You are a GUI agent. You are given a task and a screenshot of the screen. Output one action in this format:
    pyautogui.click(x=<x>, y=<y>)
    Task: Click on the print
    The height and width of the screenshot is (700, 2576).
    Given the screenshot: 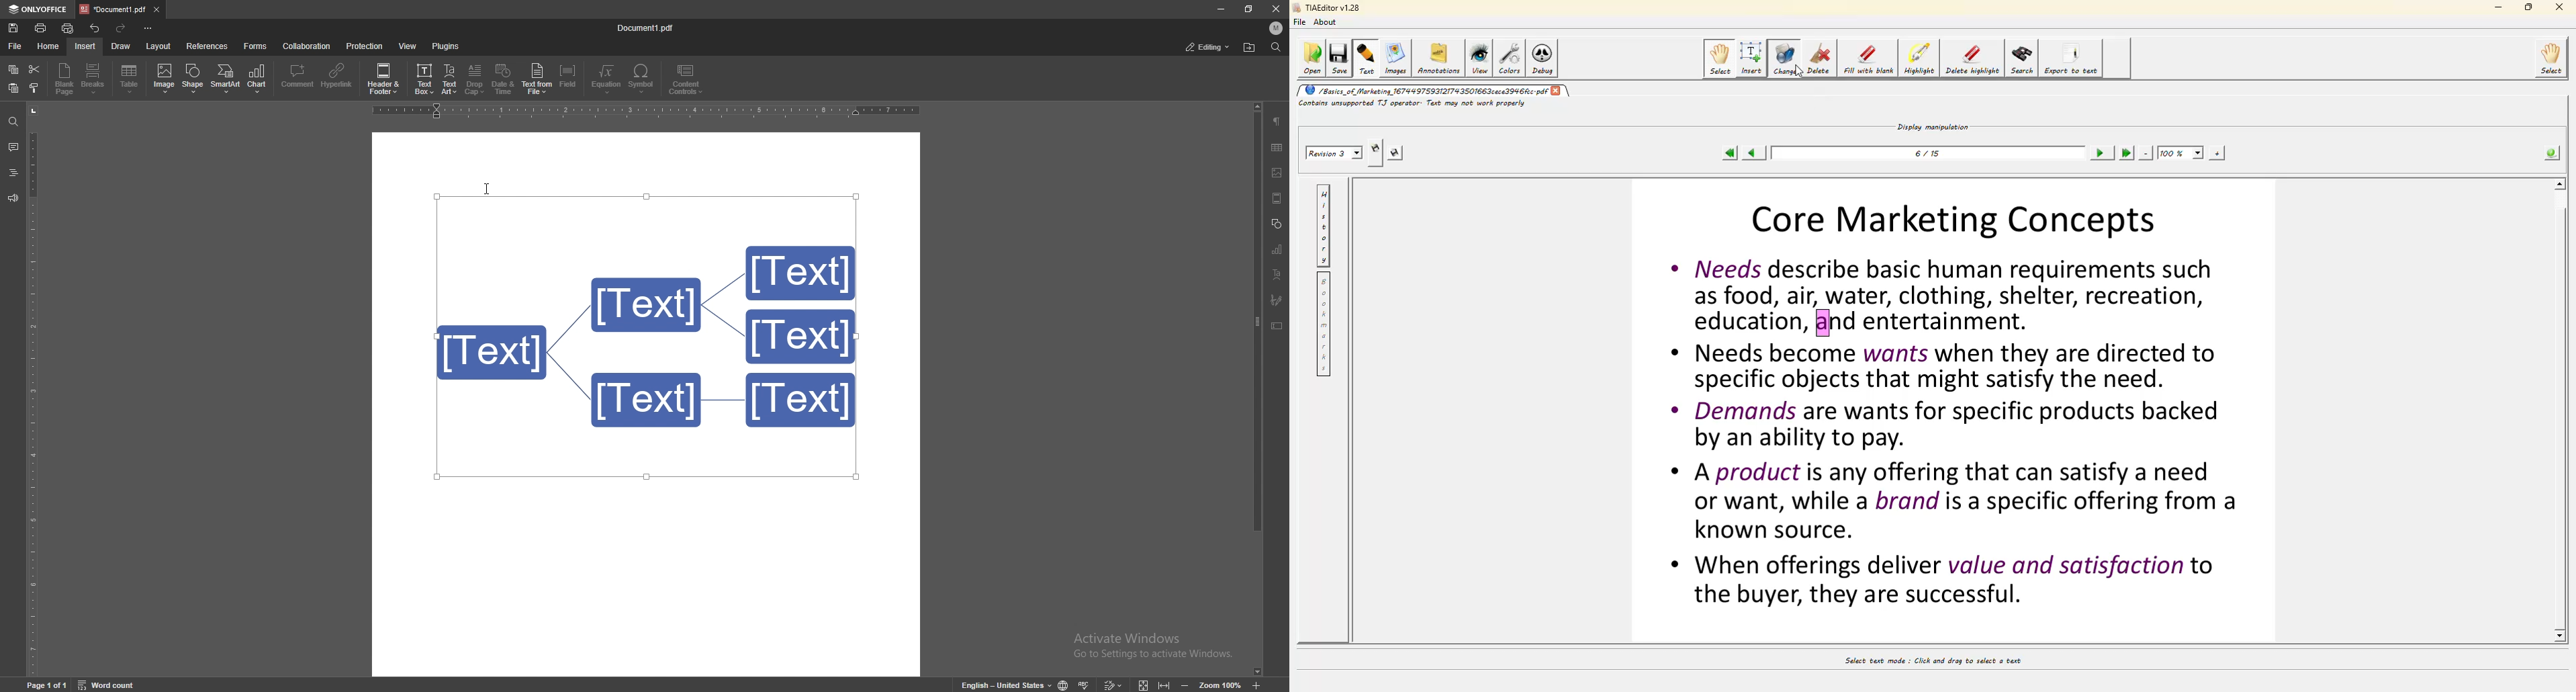 What is the action you would take?
    pyautogui.click(x=42, y=28)
    